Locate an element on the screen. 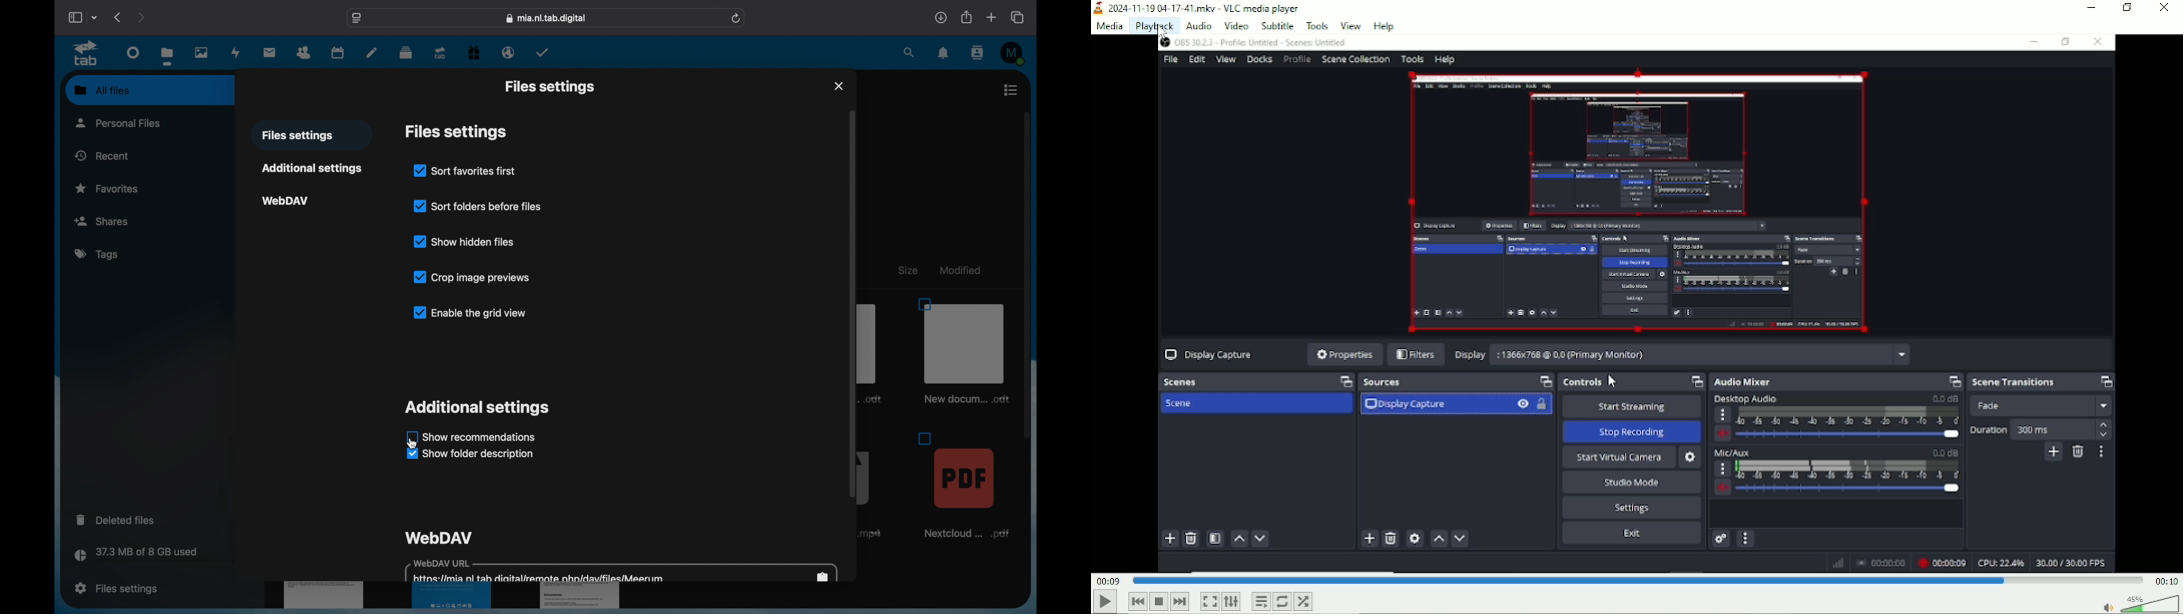 The height and width of the screenshot is (616, 2184). files settings is located at coordinates (550, 88).